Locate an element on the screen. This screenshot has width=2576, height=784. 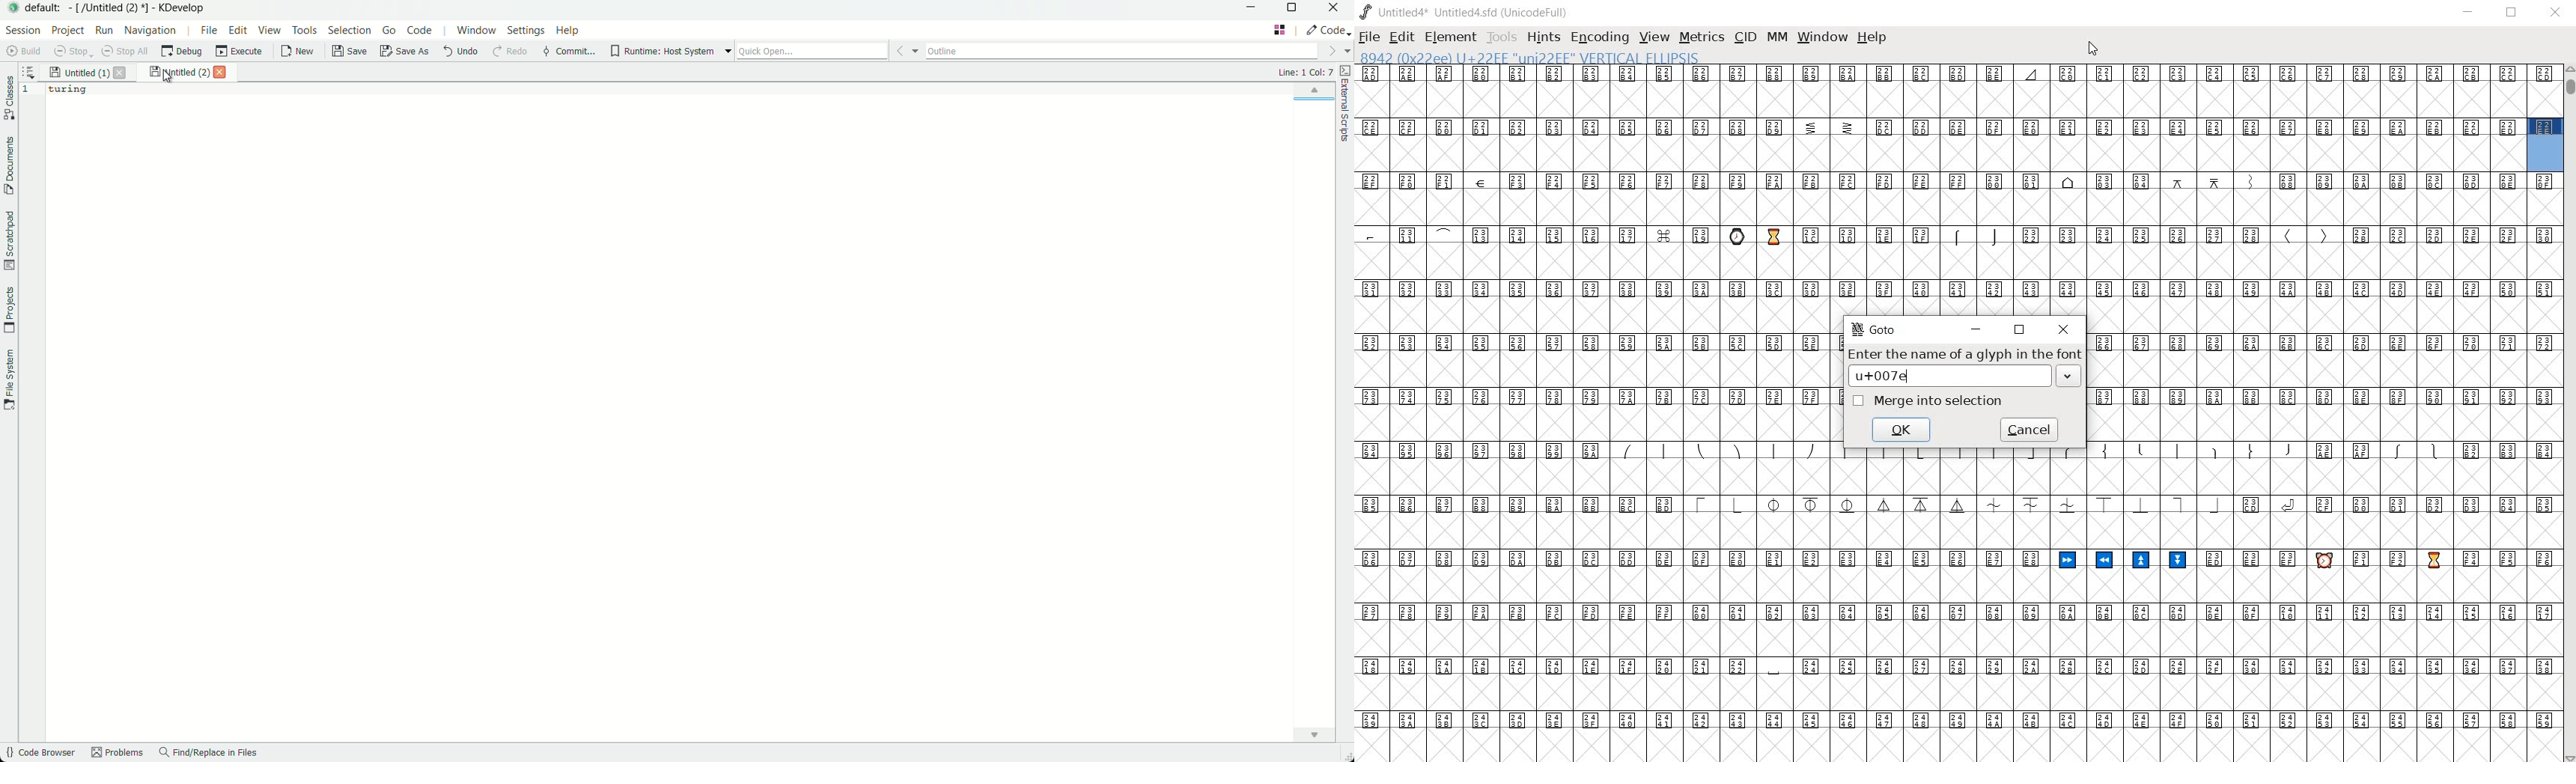
close is located at coordinates (2062, 329).